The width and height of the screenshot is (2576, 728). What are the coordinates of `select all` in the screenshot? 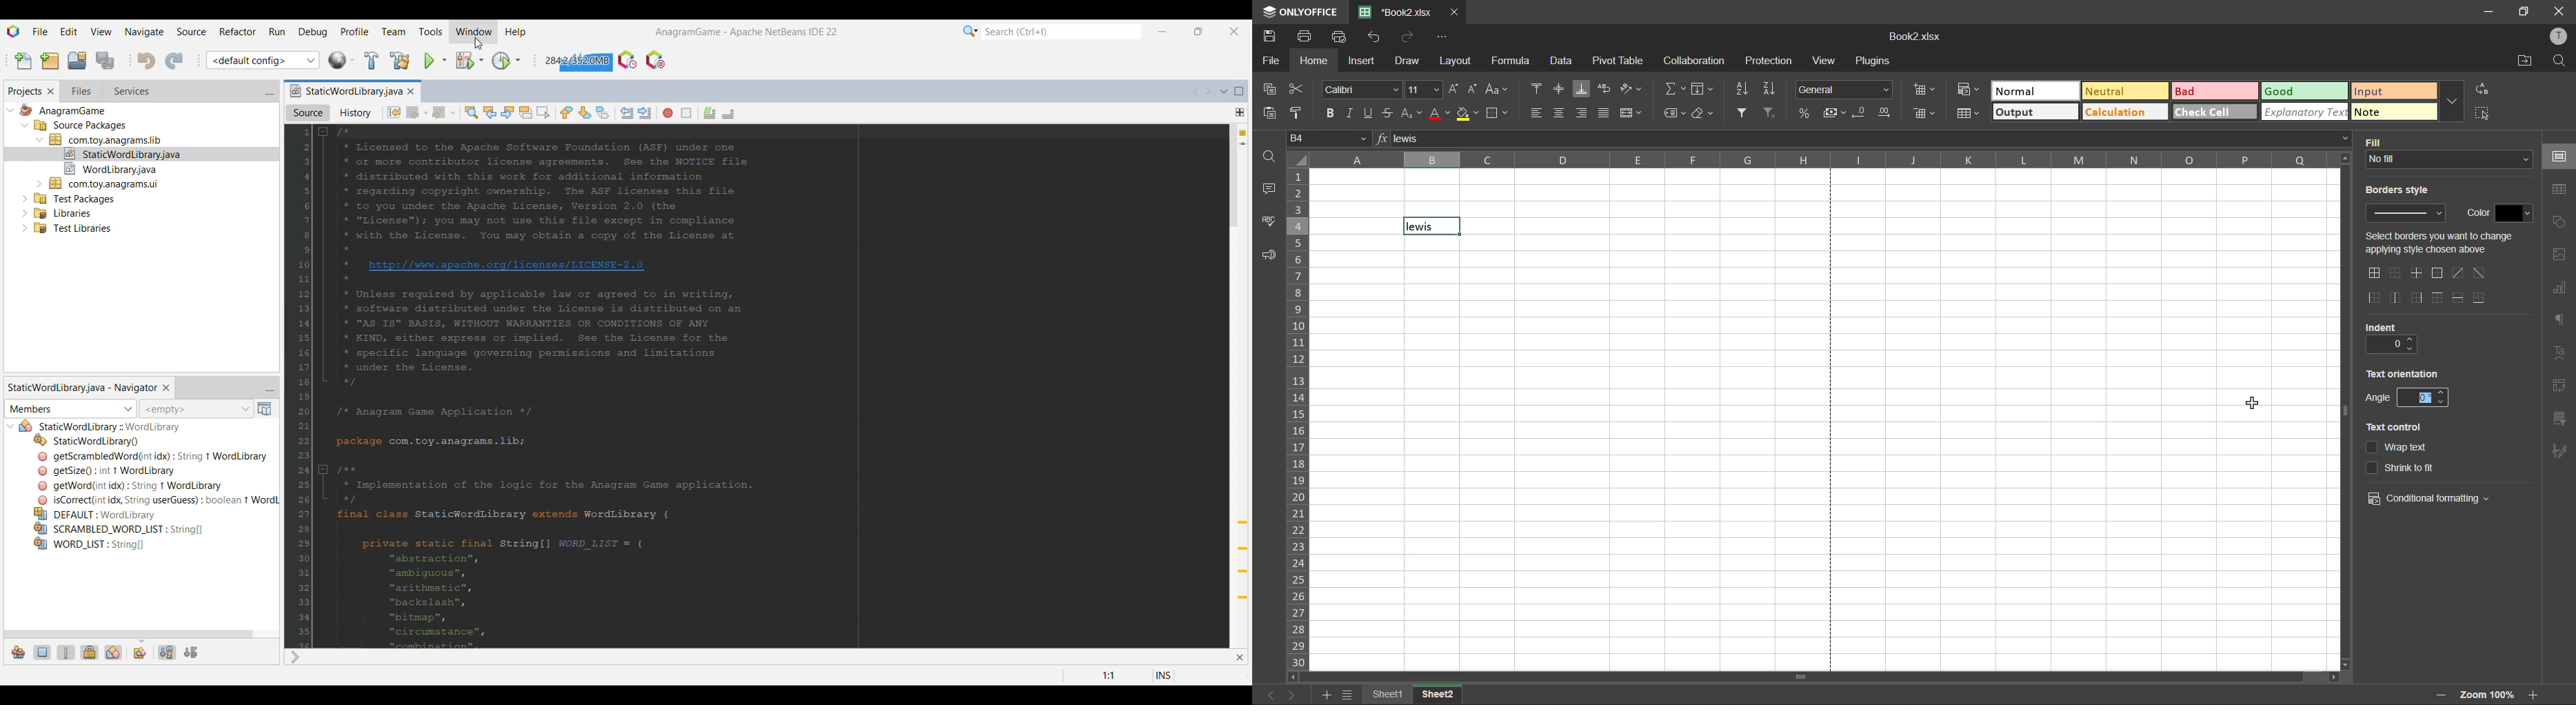 It's located at (2483, 111).